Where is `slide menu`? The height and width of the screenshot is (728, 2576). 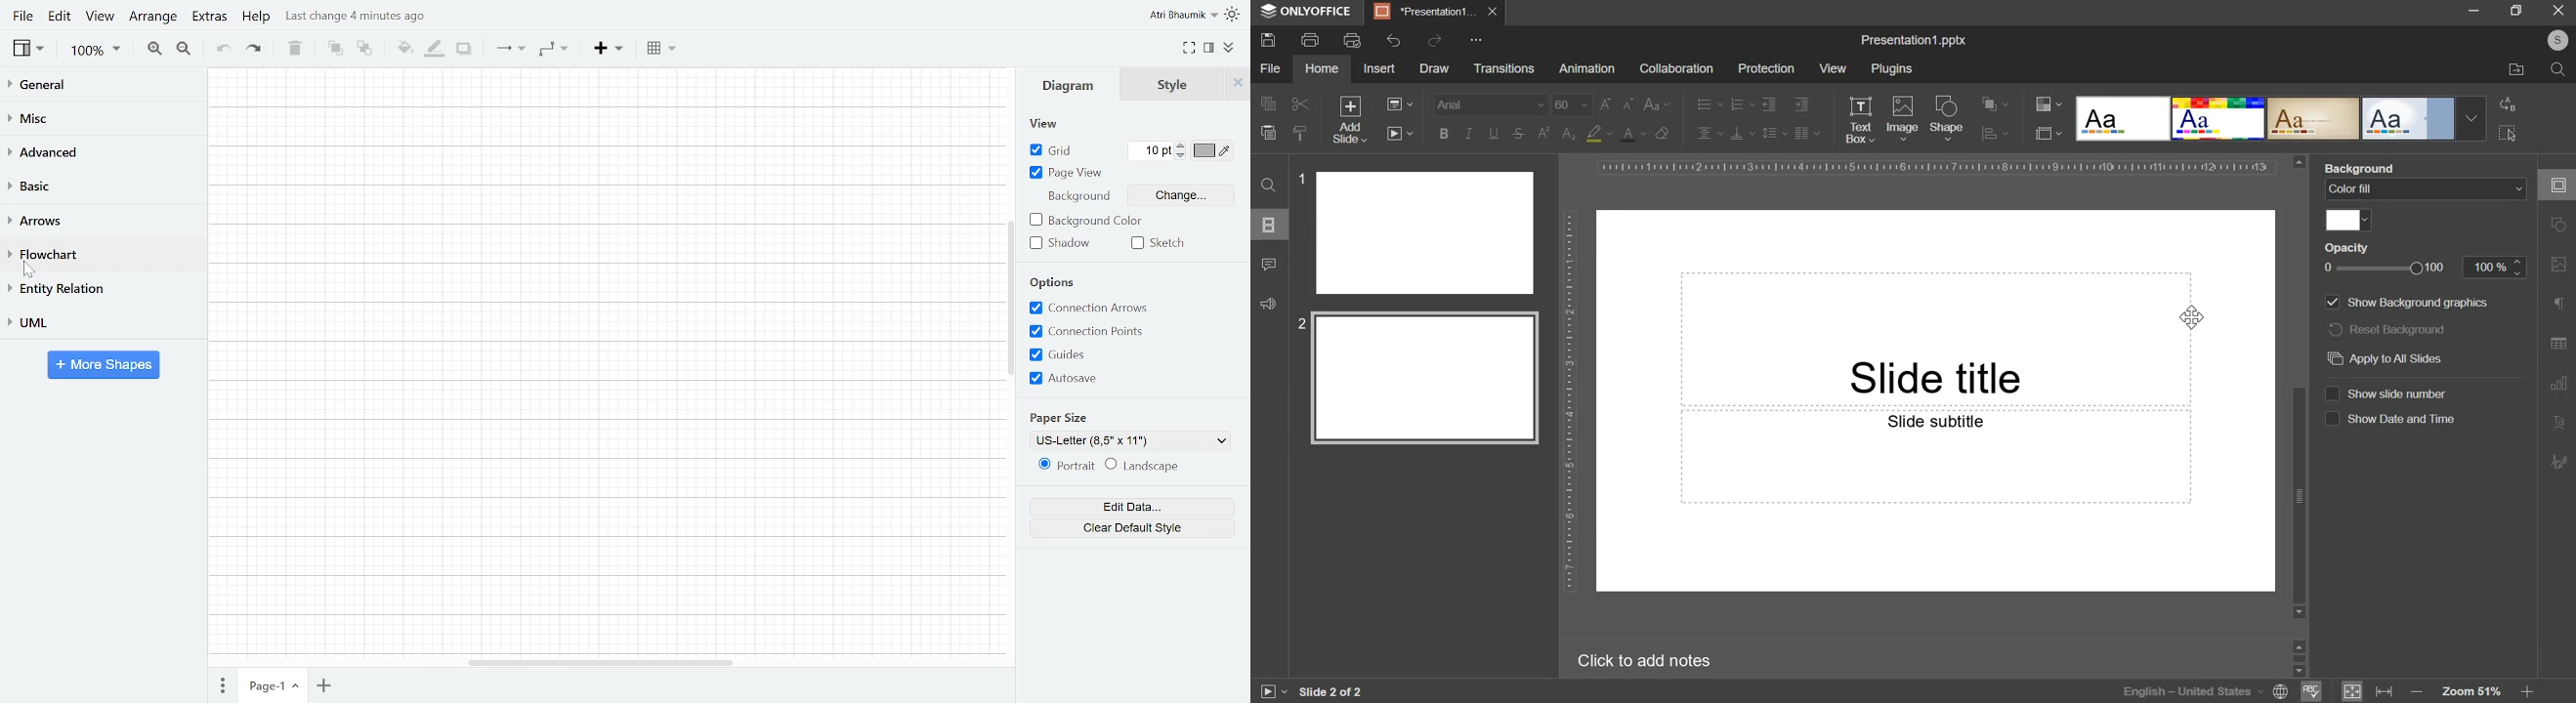 slide menu is located at coordinates (1267, 224).